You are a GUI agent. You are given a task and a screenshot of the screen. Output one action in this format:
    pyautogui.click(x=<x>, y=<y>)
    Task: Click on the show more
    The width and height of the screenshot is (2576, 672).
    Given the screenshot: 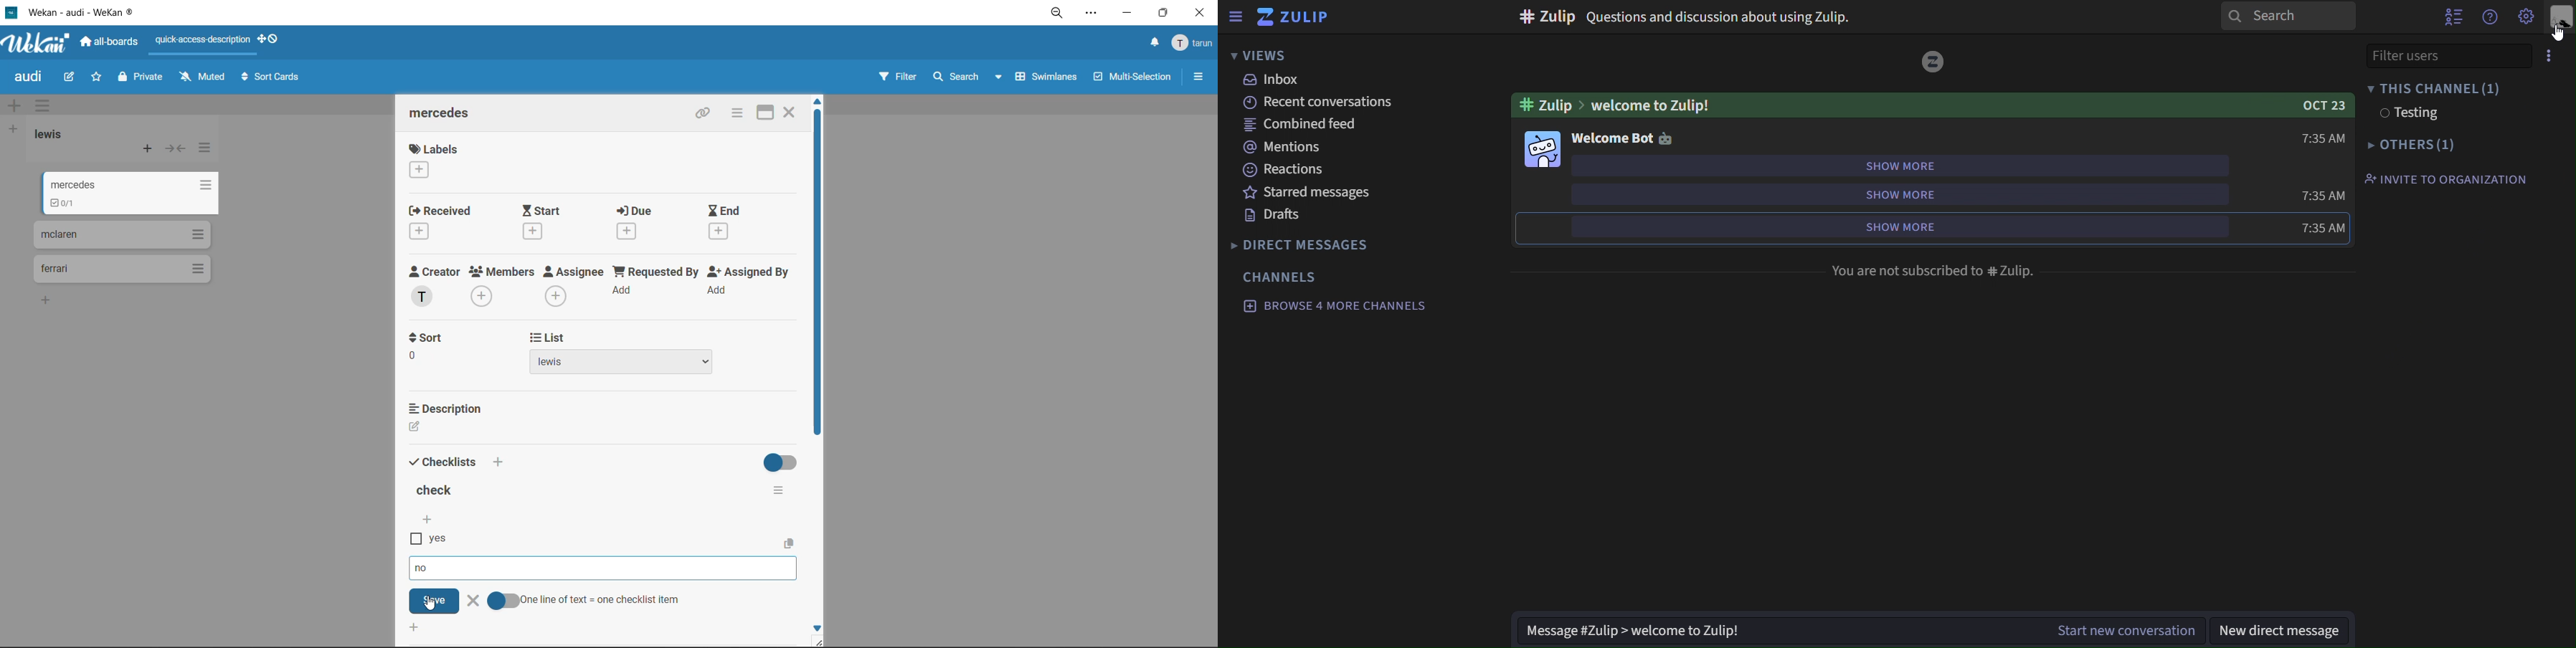 What is the action you would take?
    pyautogui.click(x=1910, y=228)
    